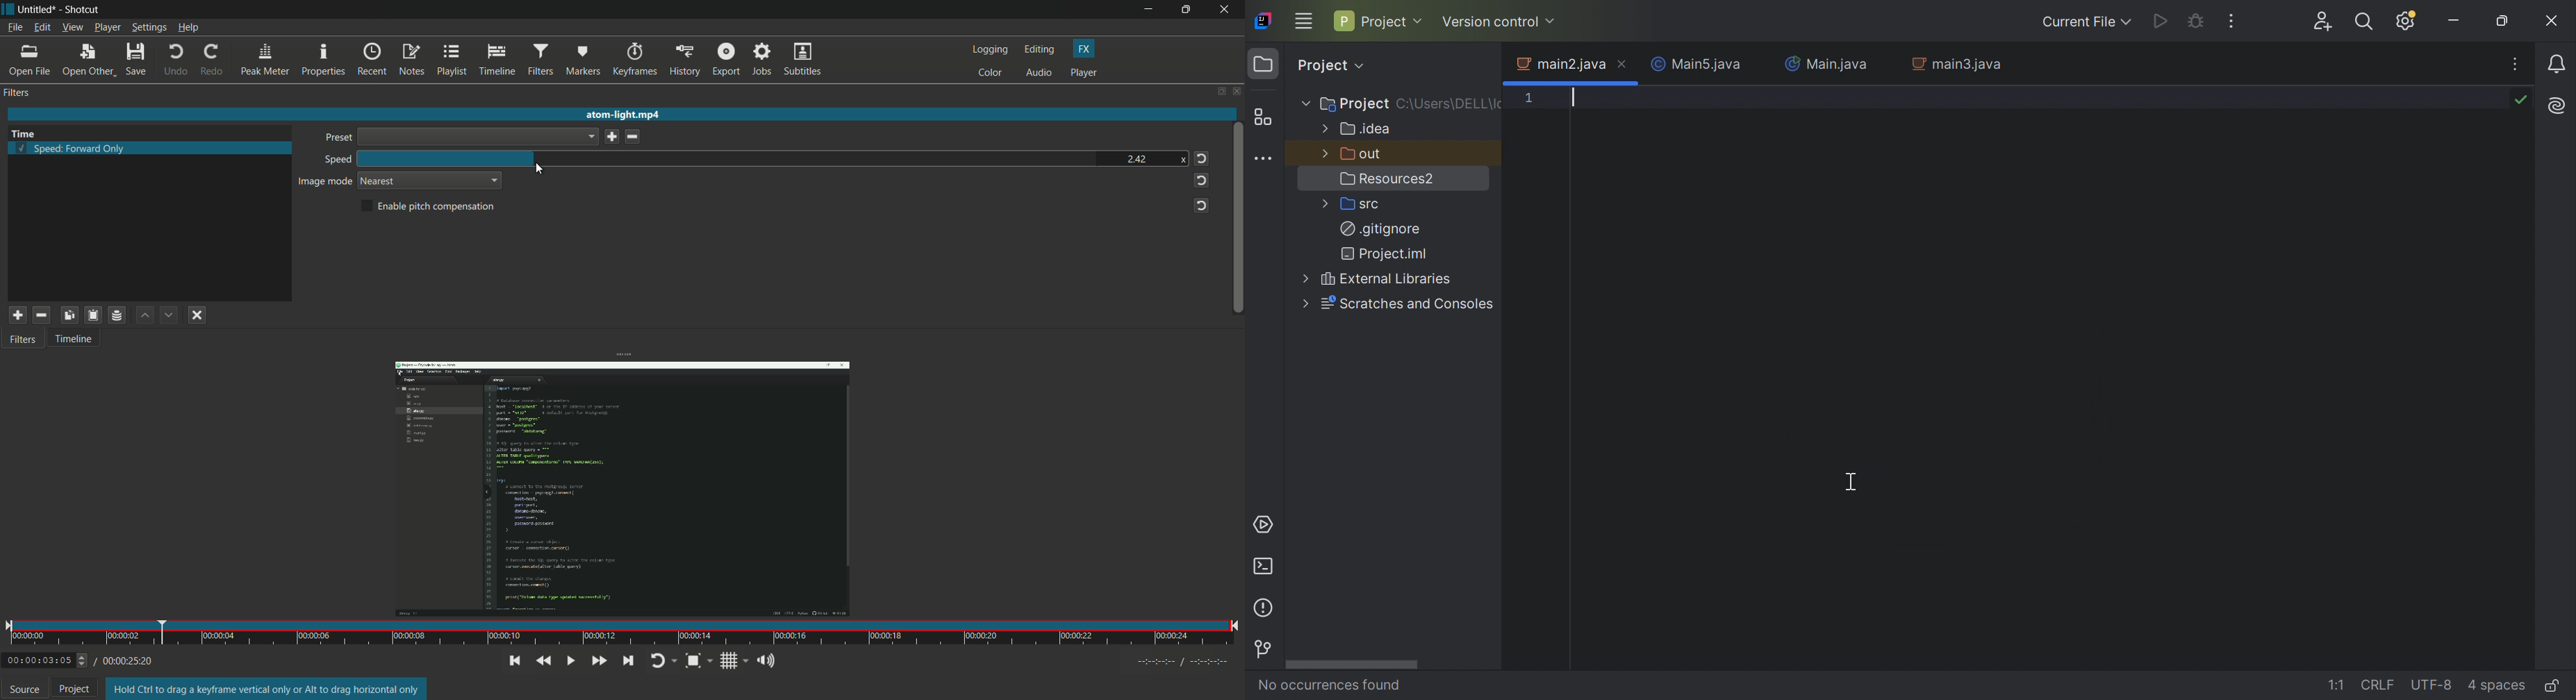 Image resolution: width=2576 pixels, height=700 pixels. Describe the element at coordinates (189, 28) in the screenshot. I see `help menu` at that location.